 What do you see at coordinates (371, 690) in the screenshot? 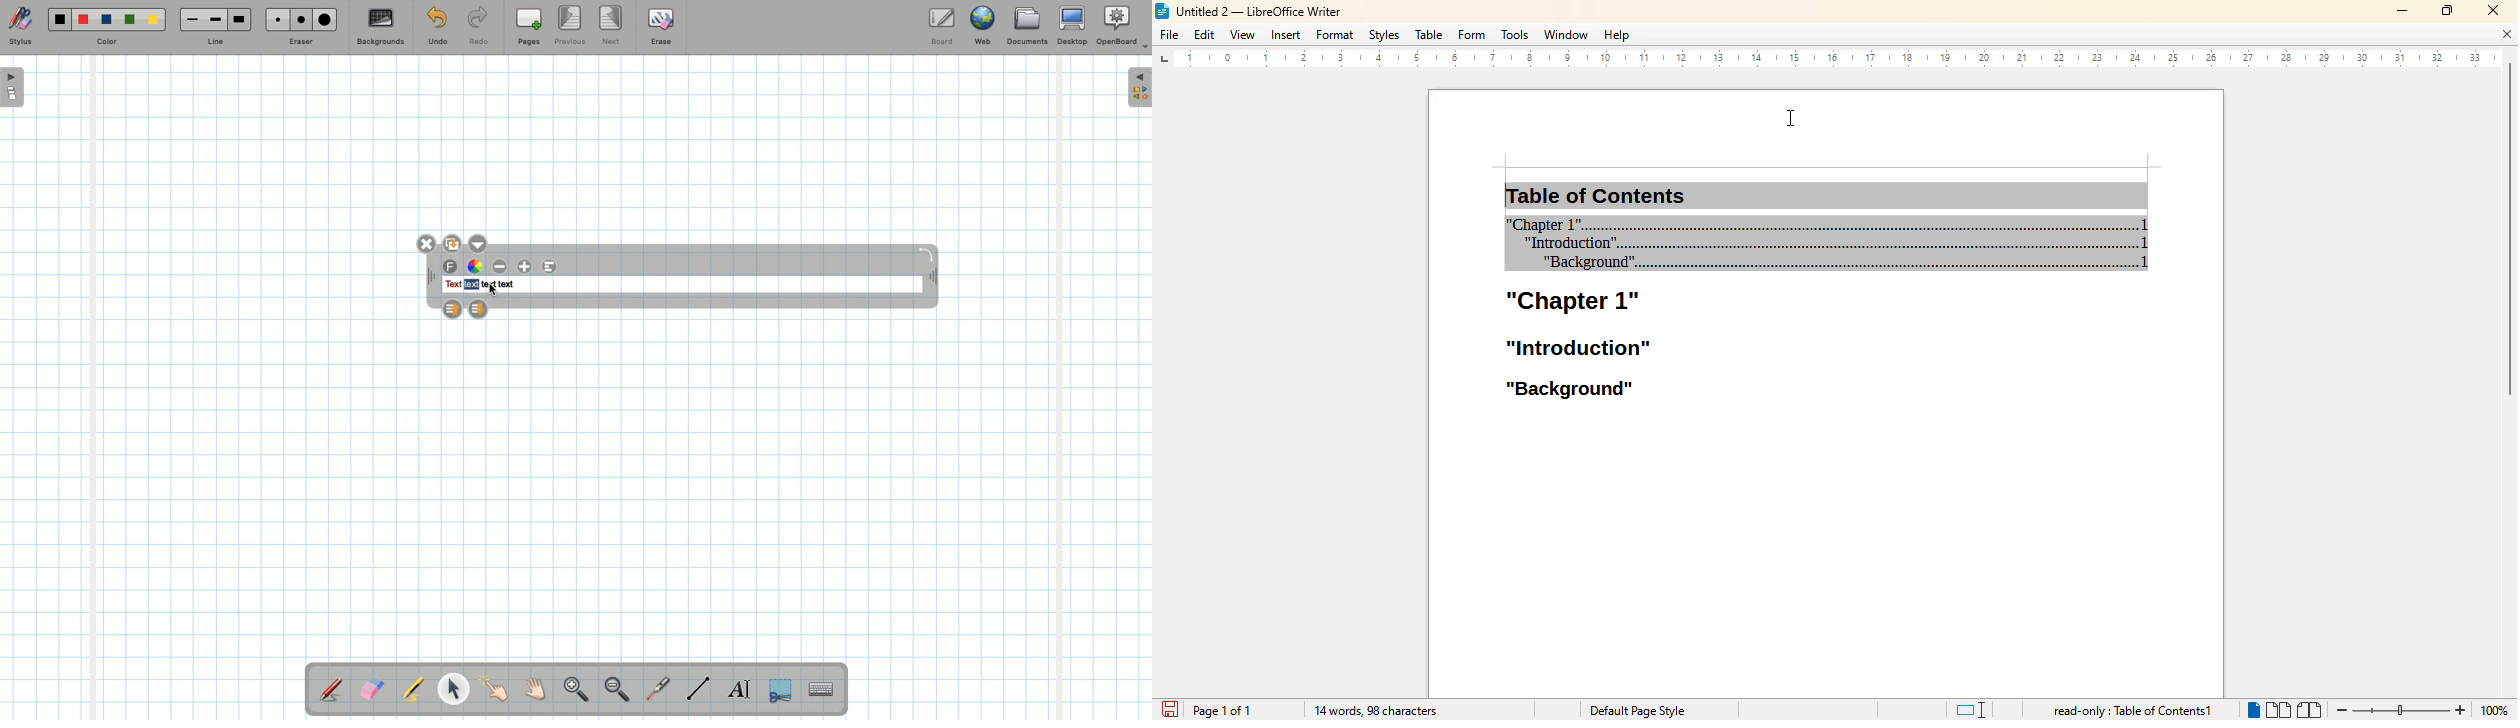
I see `Eraser` at bounding box center [371, 690].